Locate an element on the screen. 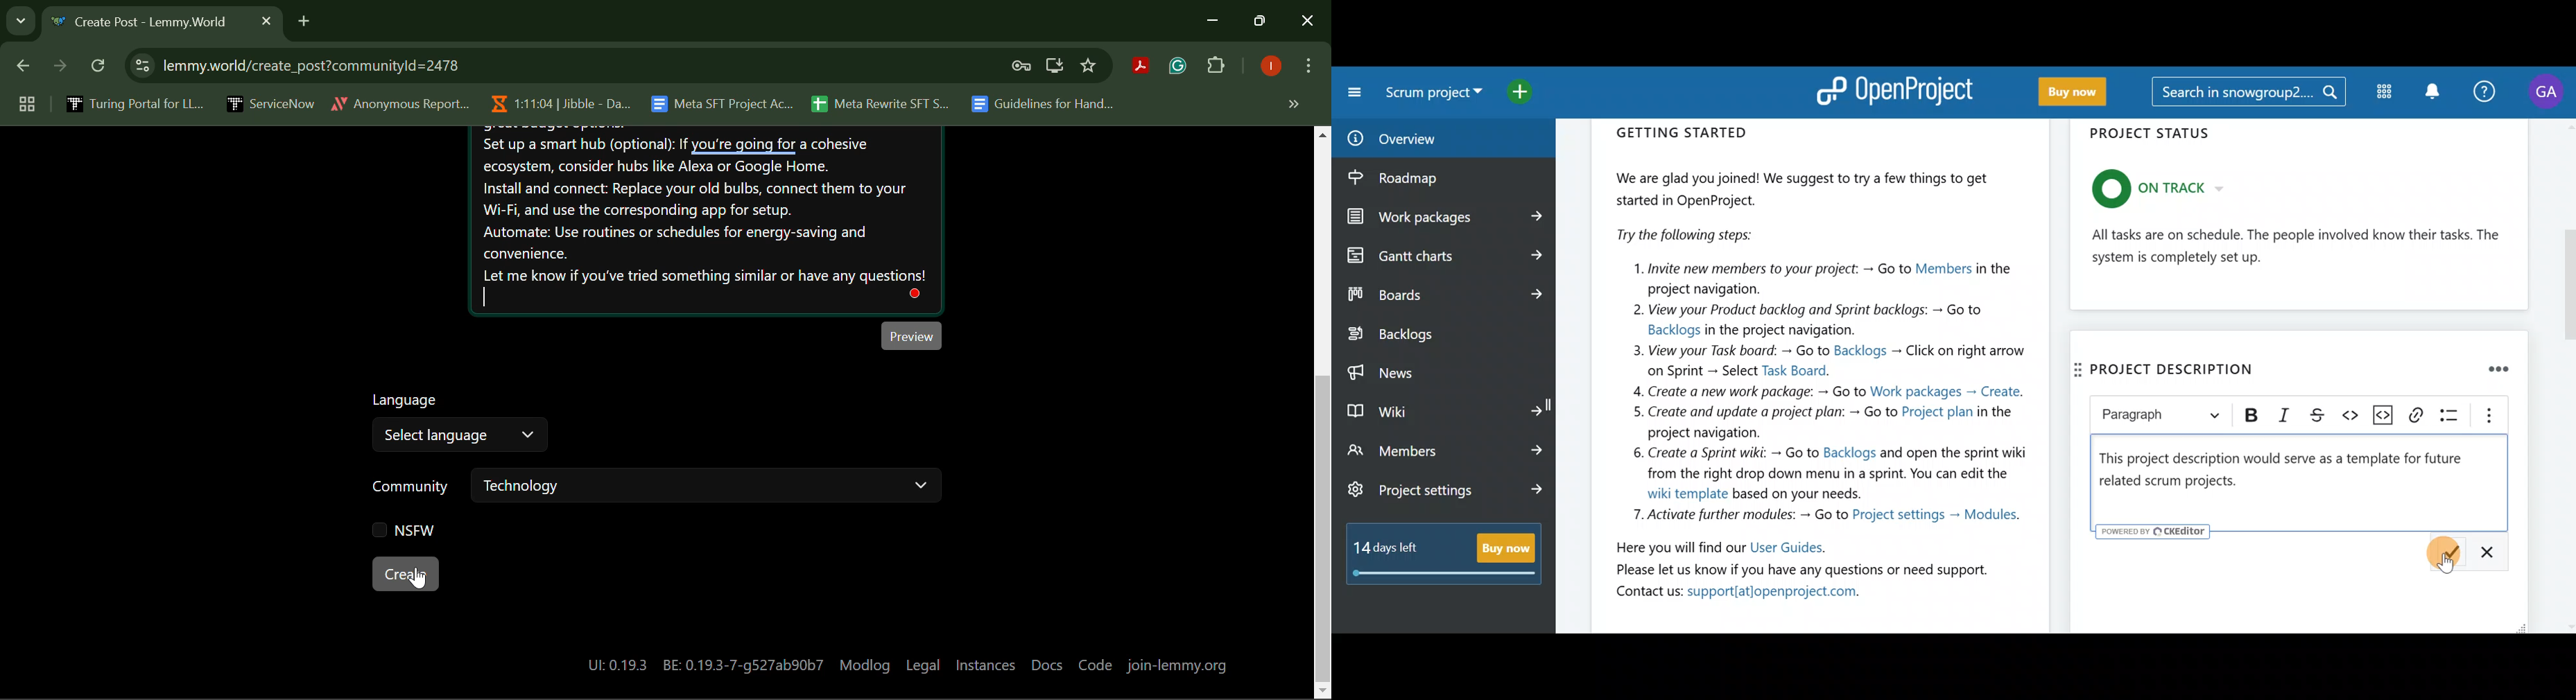 The width and height of the screenshot is (2576, 700). Help is located at coordinates (2487, 89).